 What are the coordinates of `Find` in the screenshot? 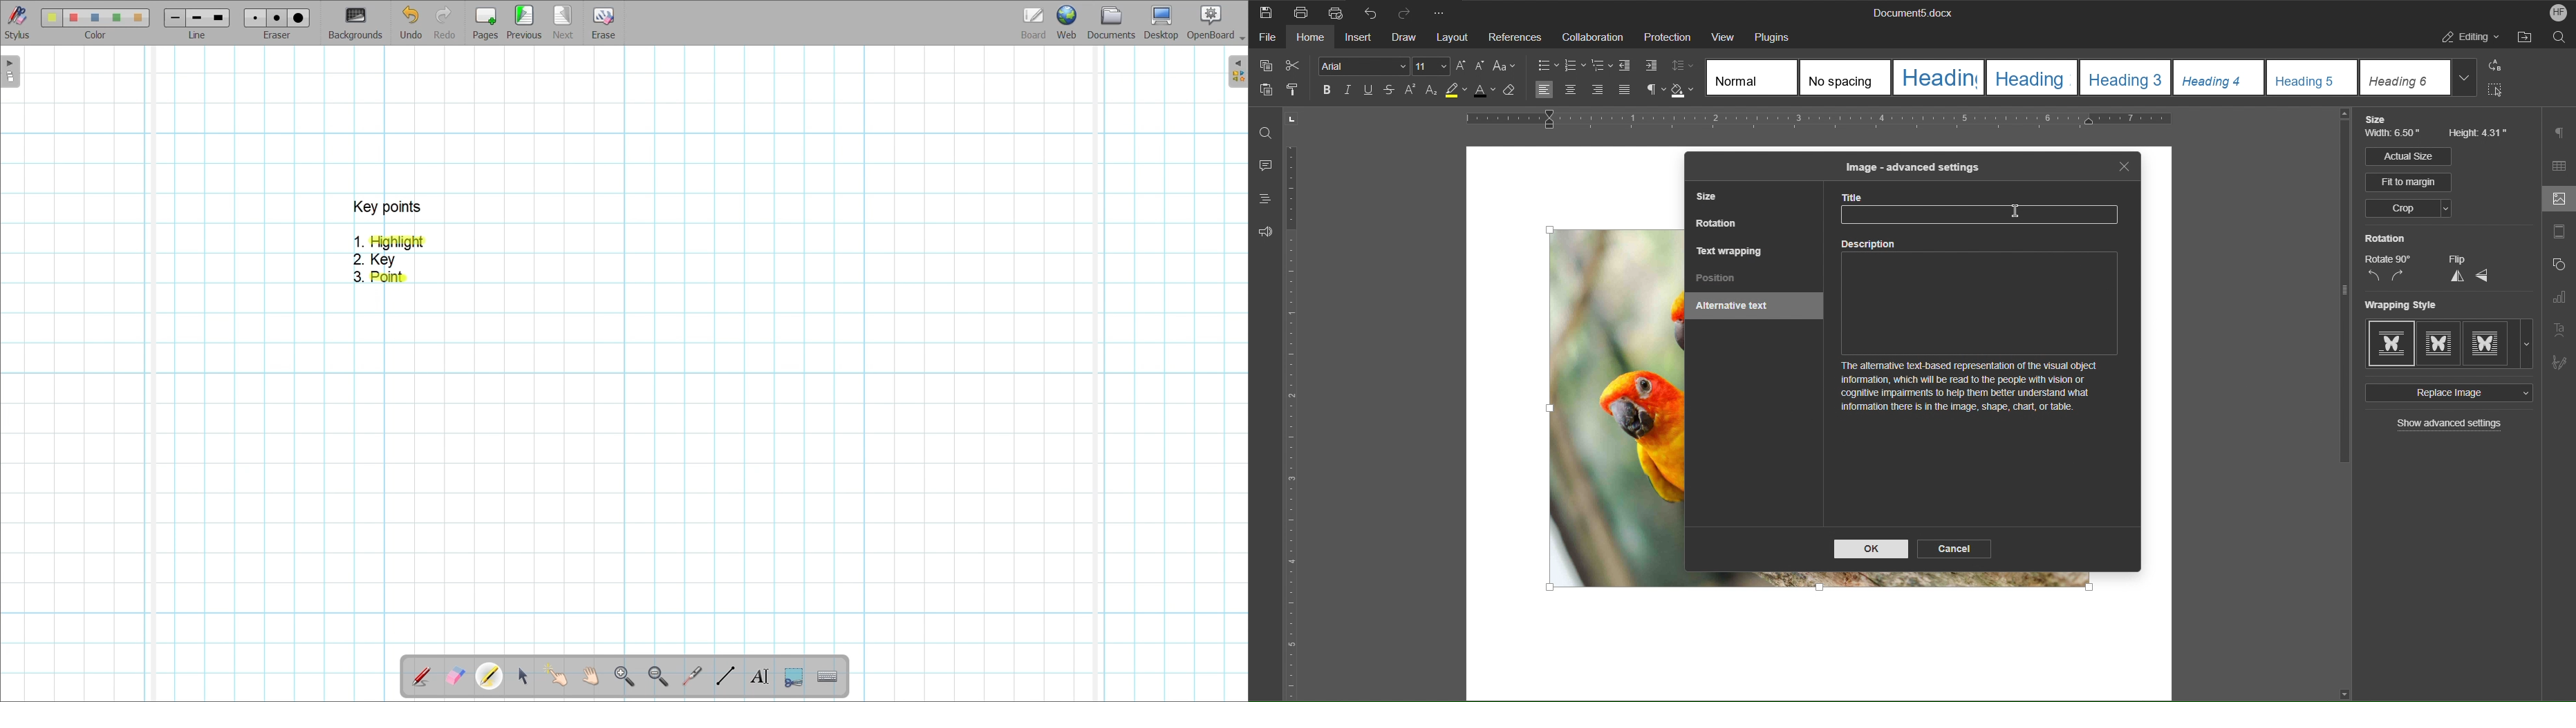 It's located at (1266, 133).